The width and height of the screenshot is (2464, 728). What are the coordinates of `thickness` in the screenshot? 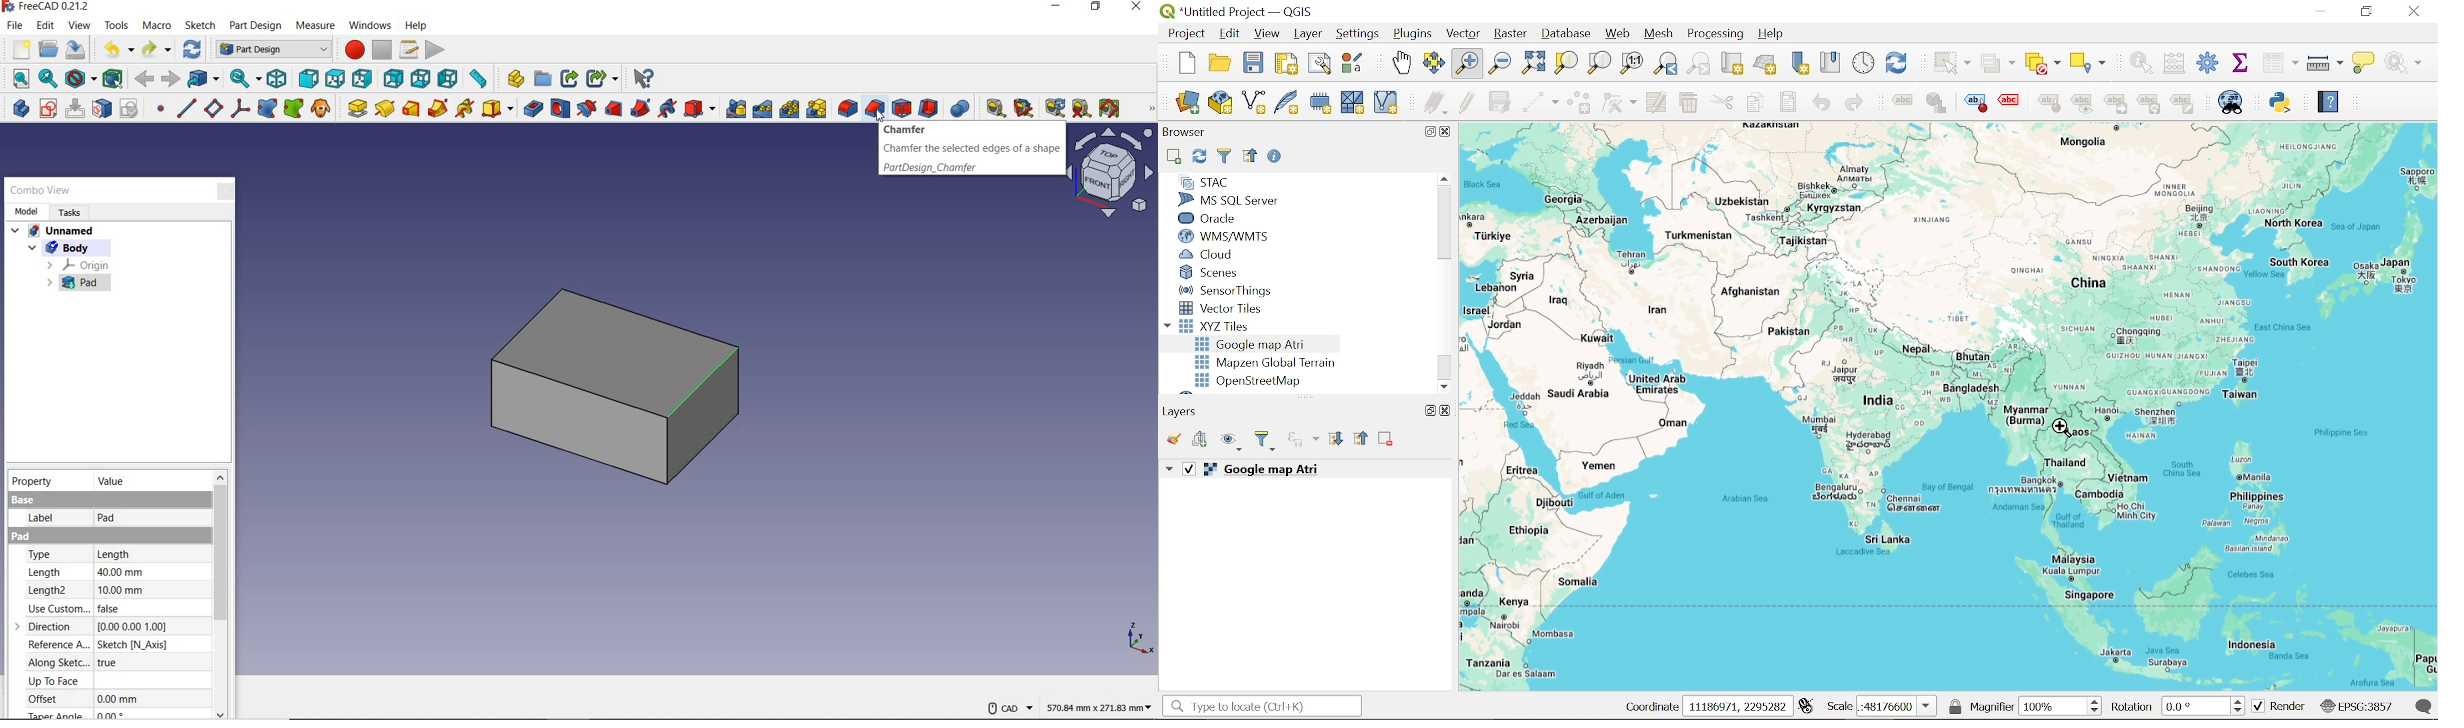 It's located at (930, 108).